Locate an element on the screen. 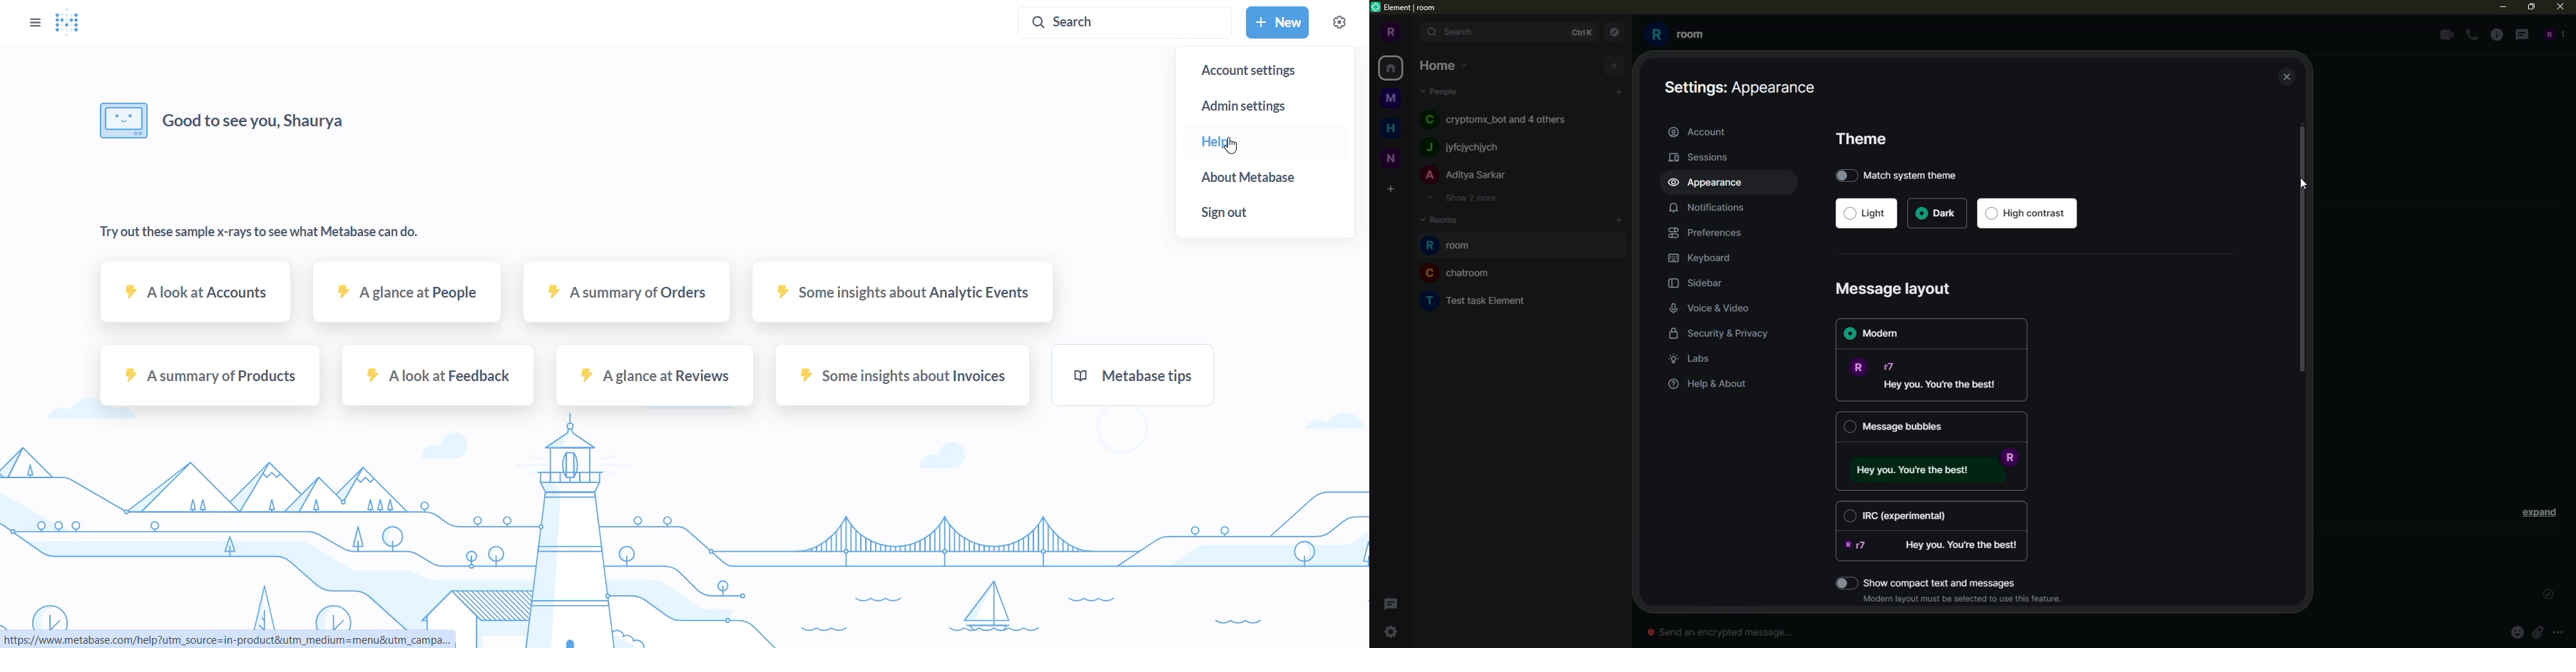 The width and height of the screenshot is (2576, 672). message layout is located at coordinates (1929, 374).